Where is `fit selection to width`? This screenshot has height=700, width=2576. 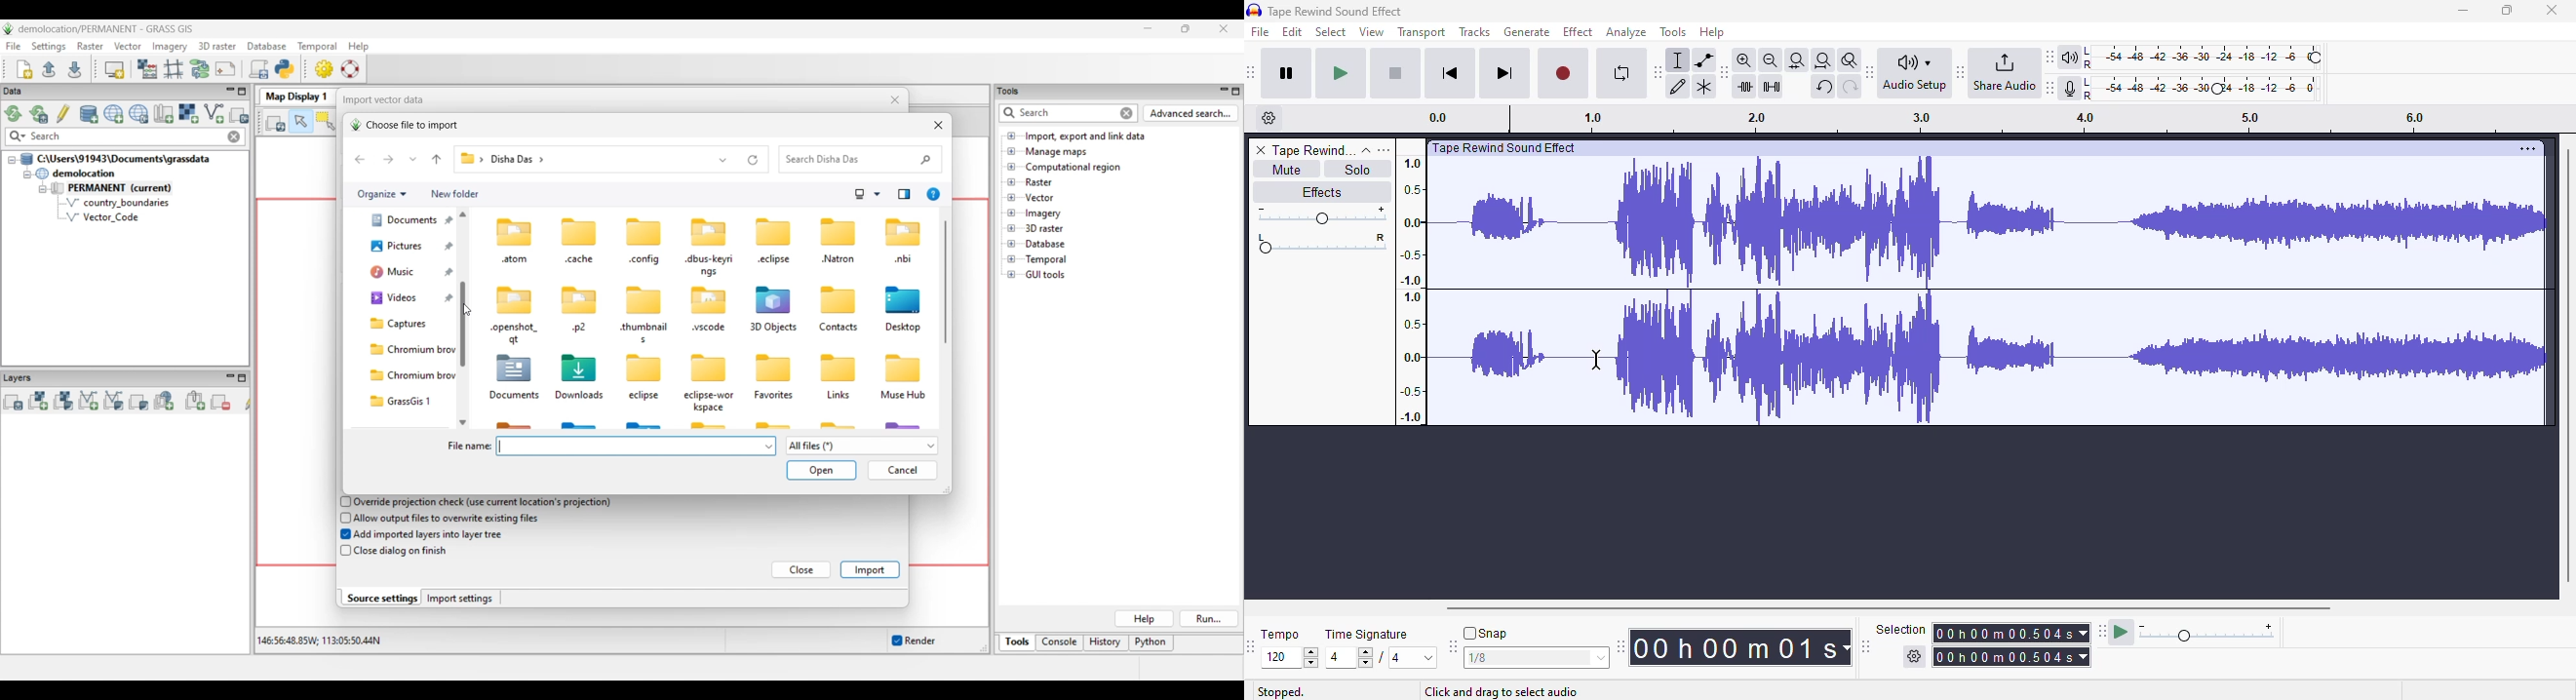 fit selection to width is located at coordinates (1797, 61).